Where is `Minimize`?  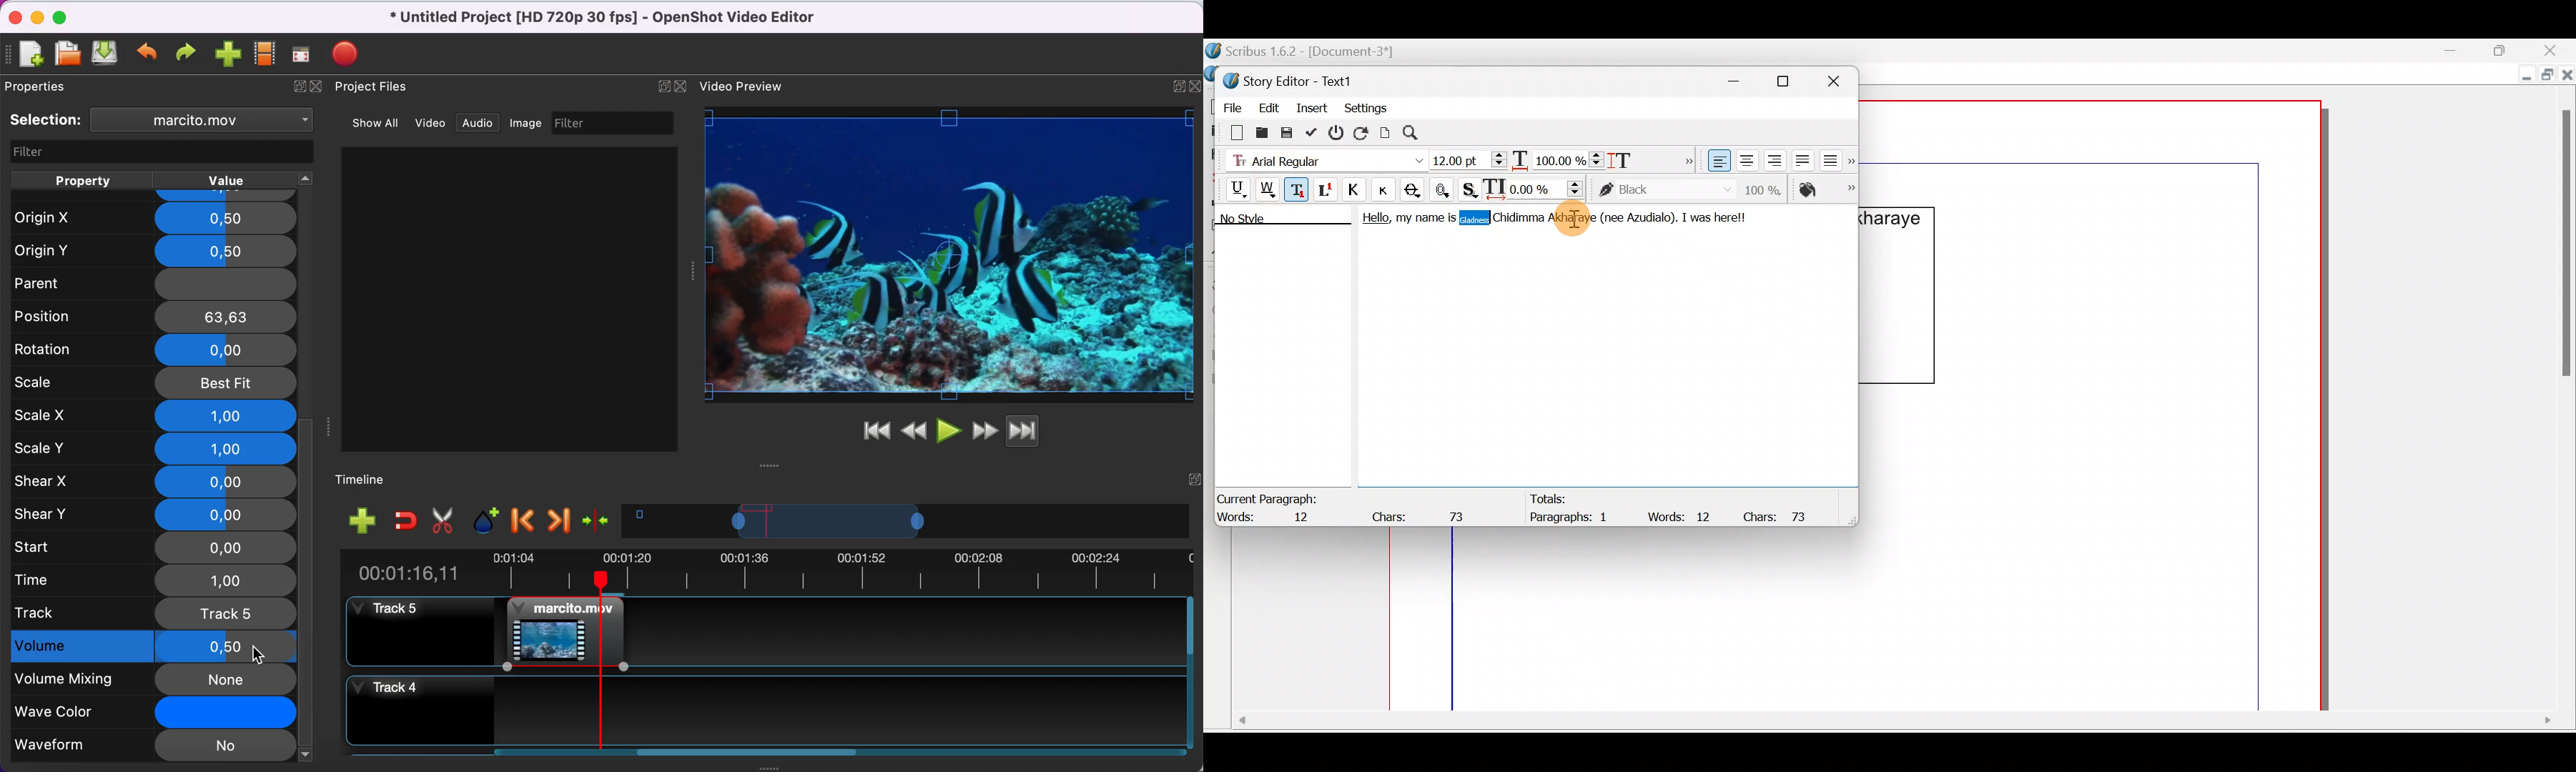
Minimize is located at coordinates (2461, 51).